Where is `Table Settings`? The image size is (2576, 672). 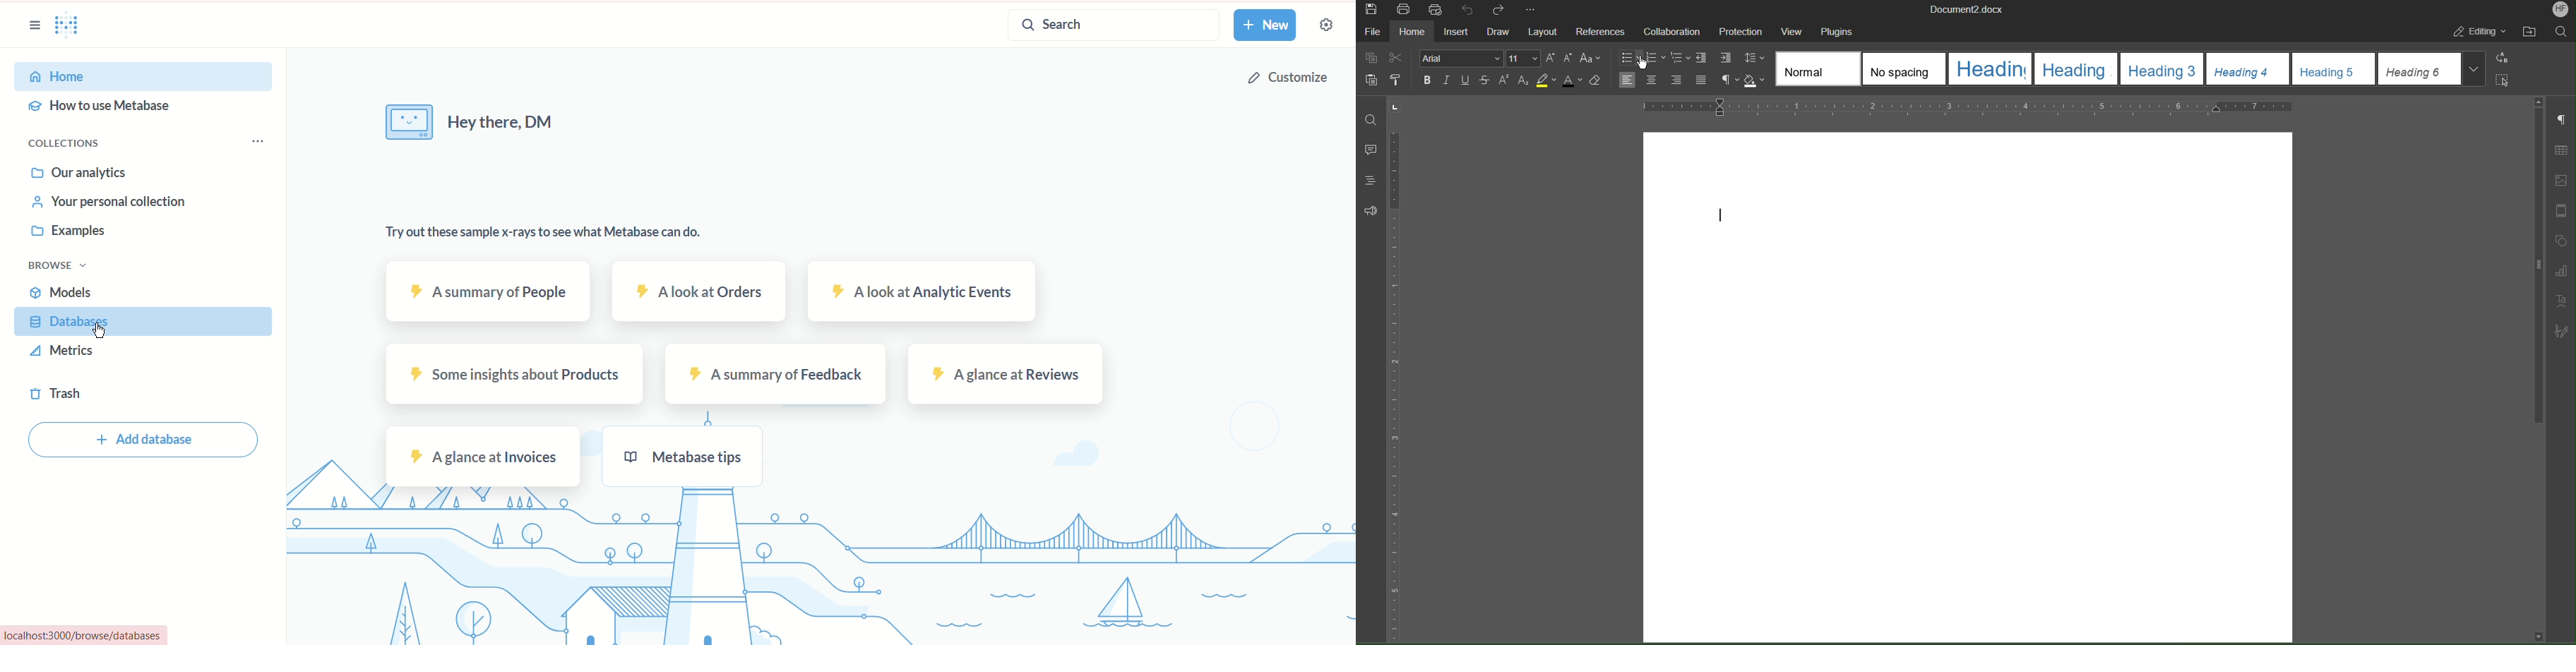
Table Settings is located at coordinates (2559, 150).